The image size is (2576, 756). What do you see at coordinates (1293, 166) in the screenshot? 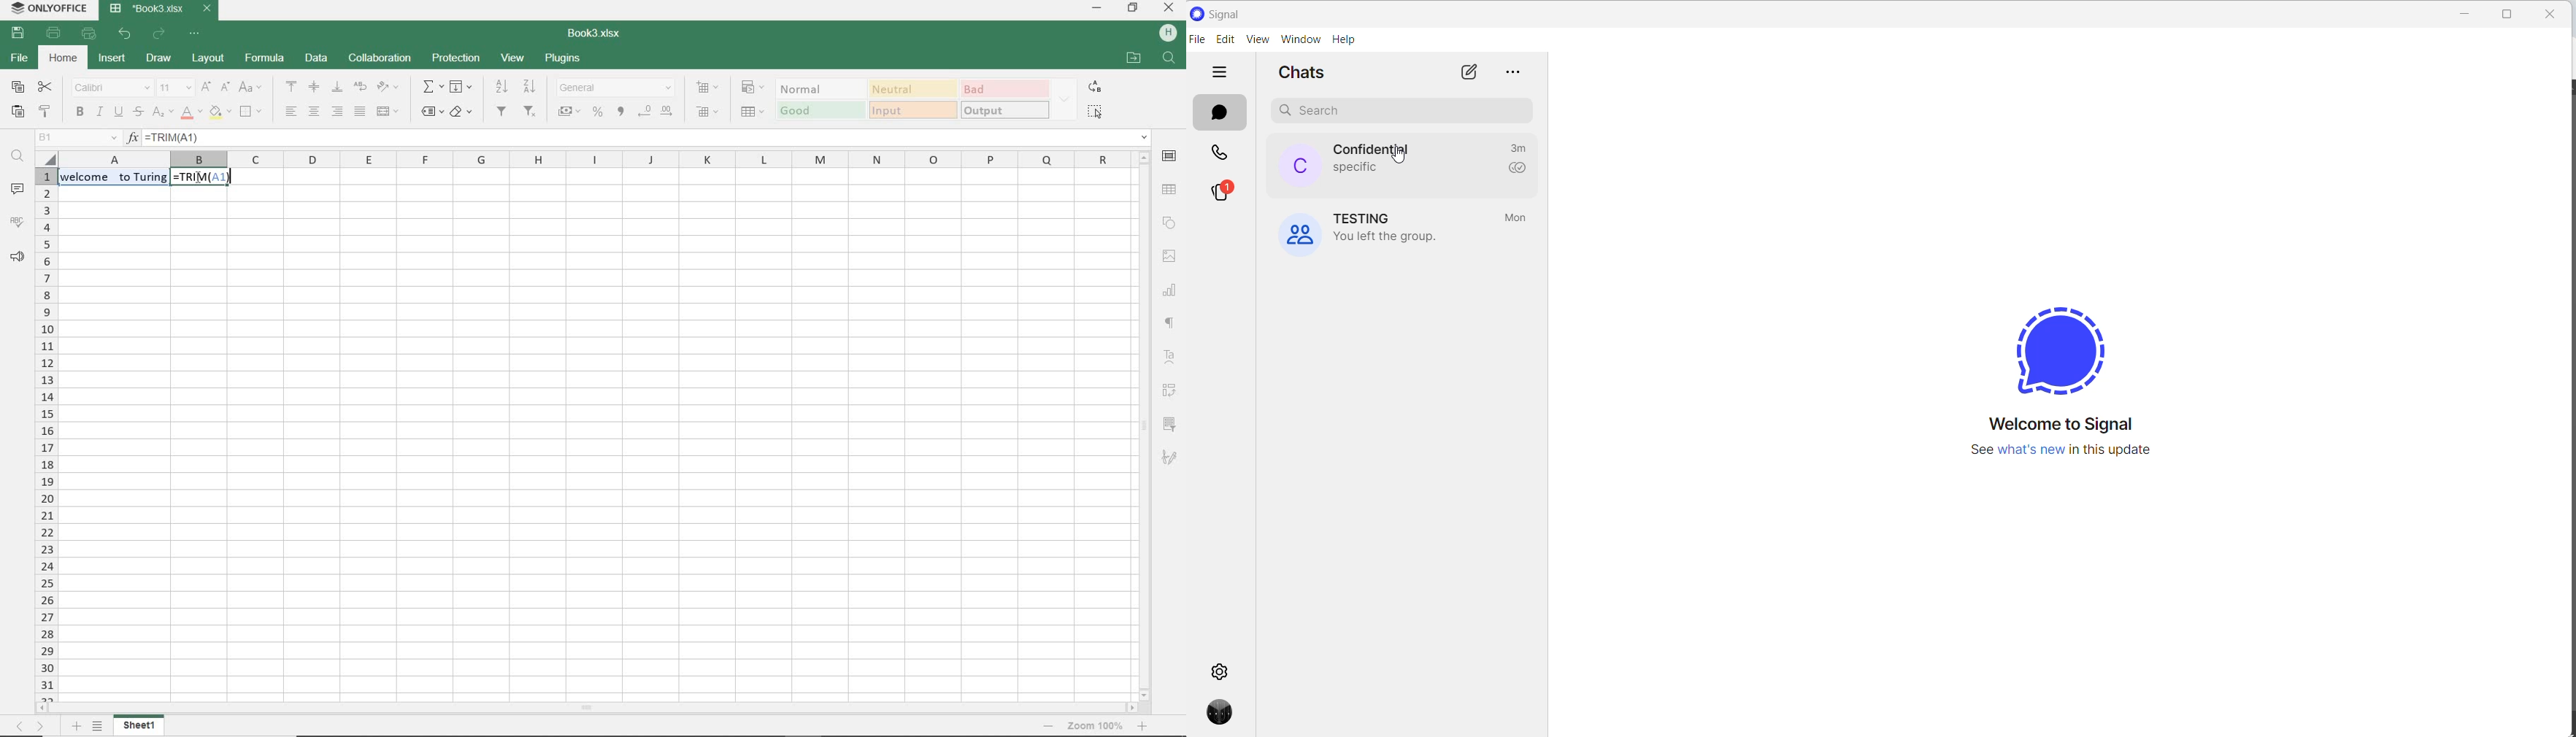
I see `profile picture` at bounding box center [1293, 166].